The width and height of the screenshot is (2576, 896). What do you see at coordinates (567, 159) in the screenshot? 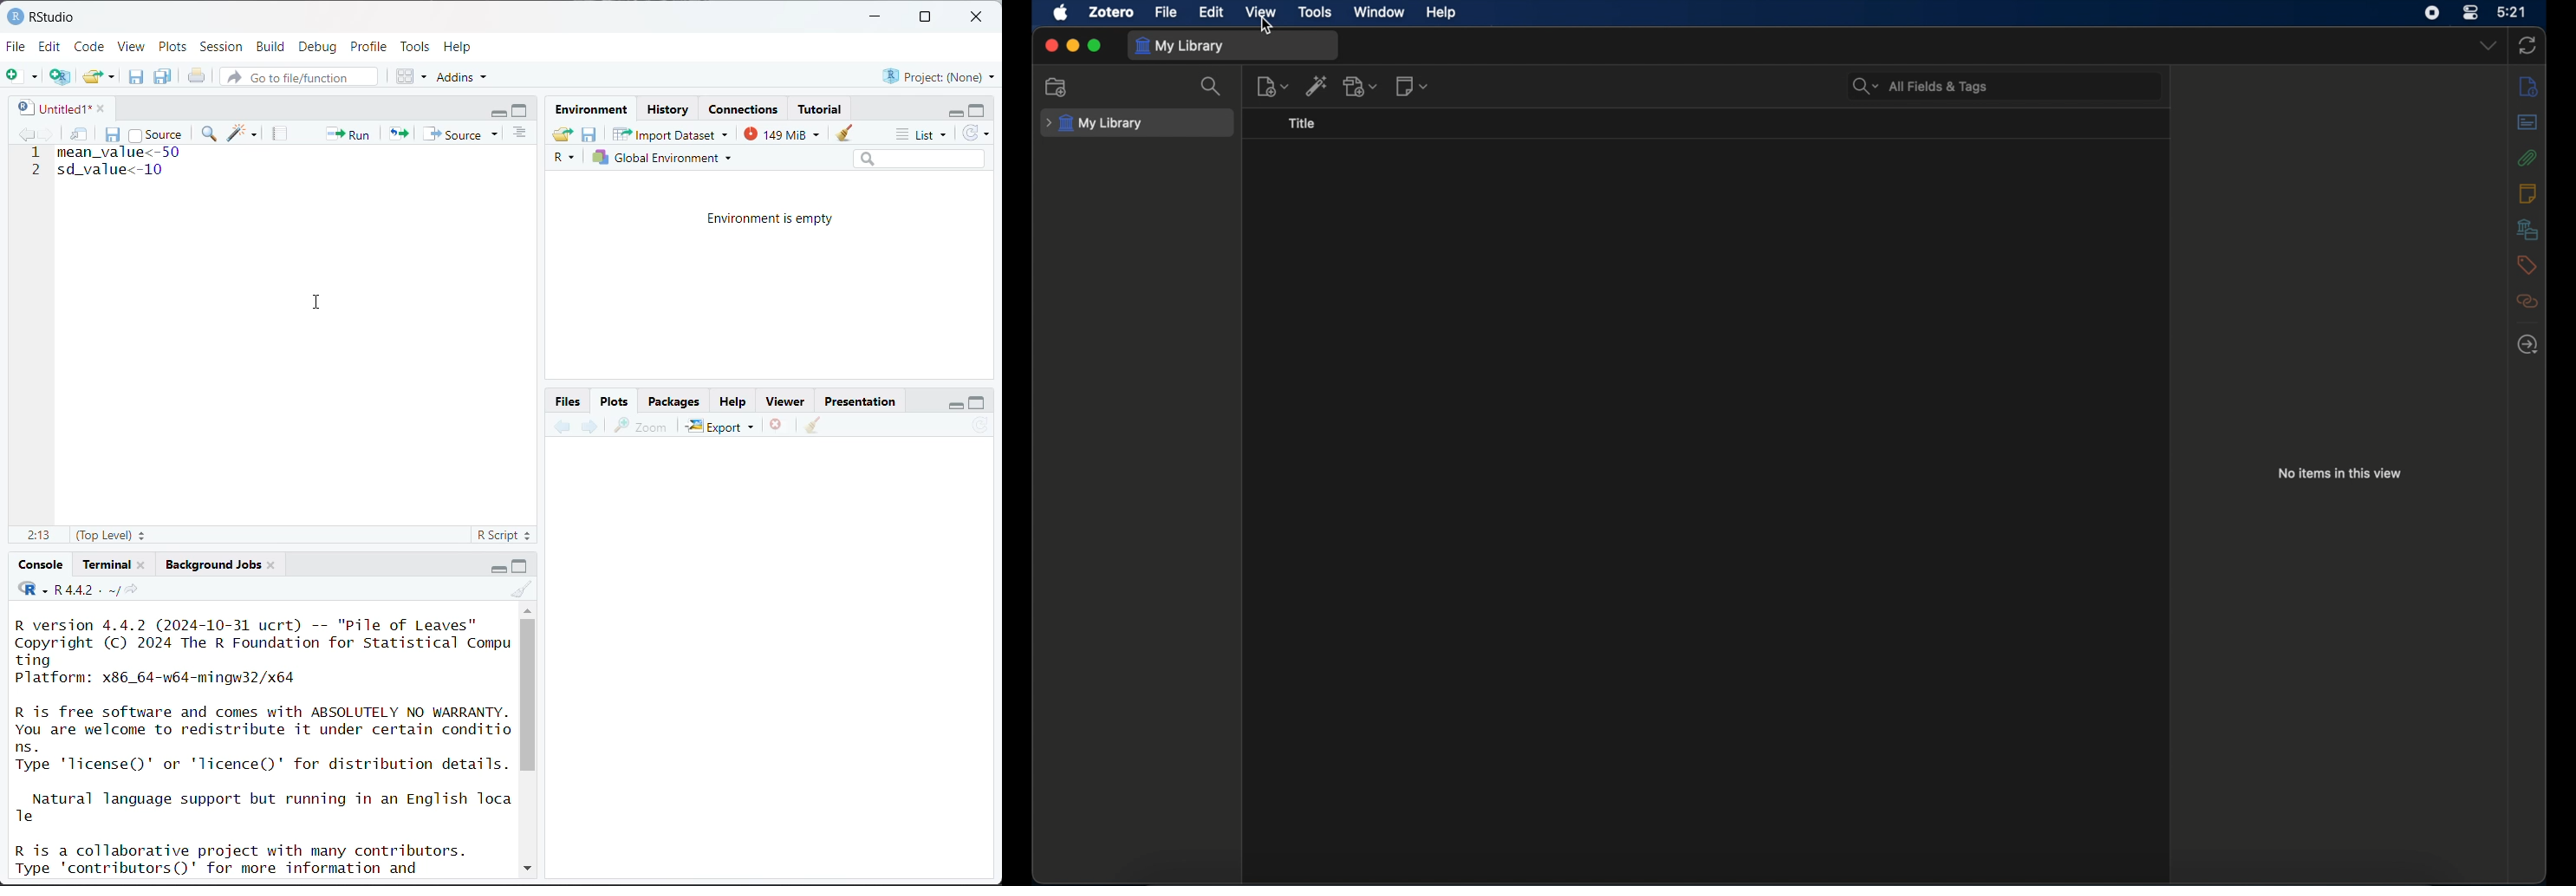
I see `R` at bounding box center [567, 159].